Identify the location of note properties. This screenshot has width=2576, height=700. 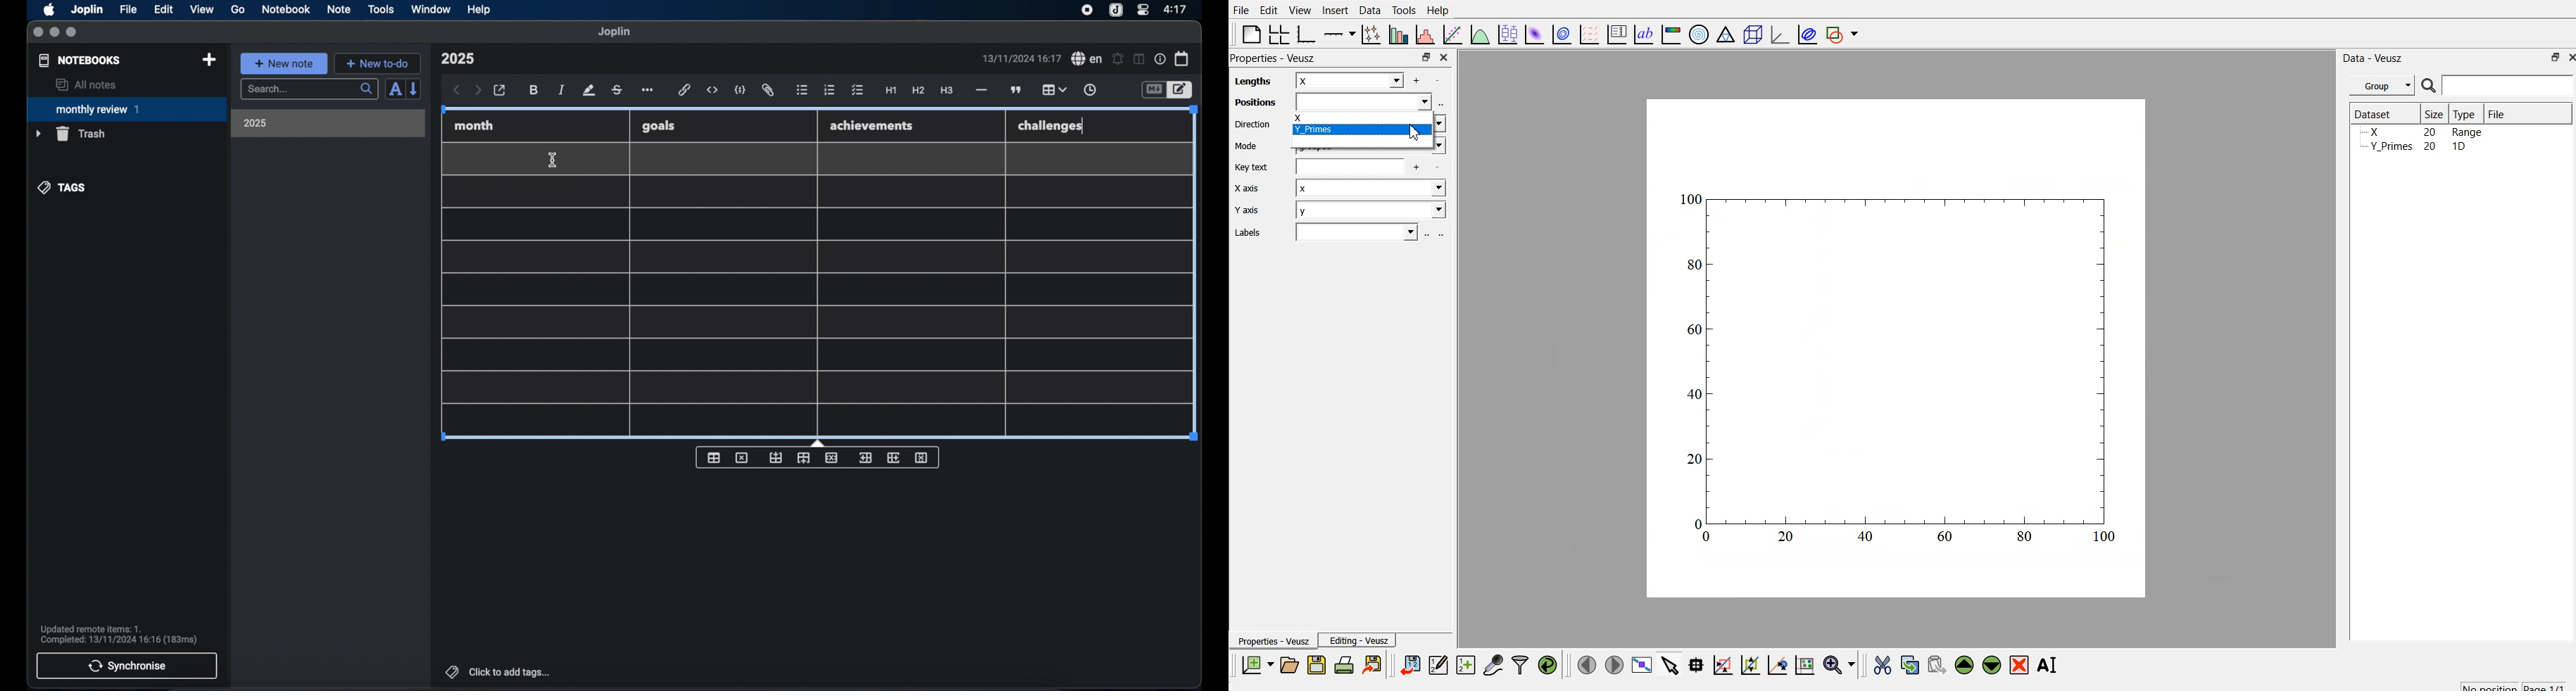
(1161, 60).